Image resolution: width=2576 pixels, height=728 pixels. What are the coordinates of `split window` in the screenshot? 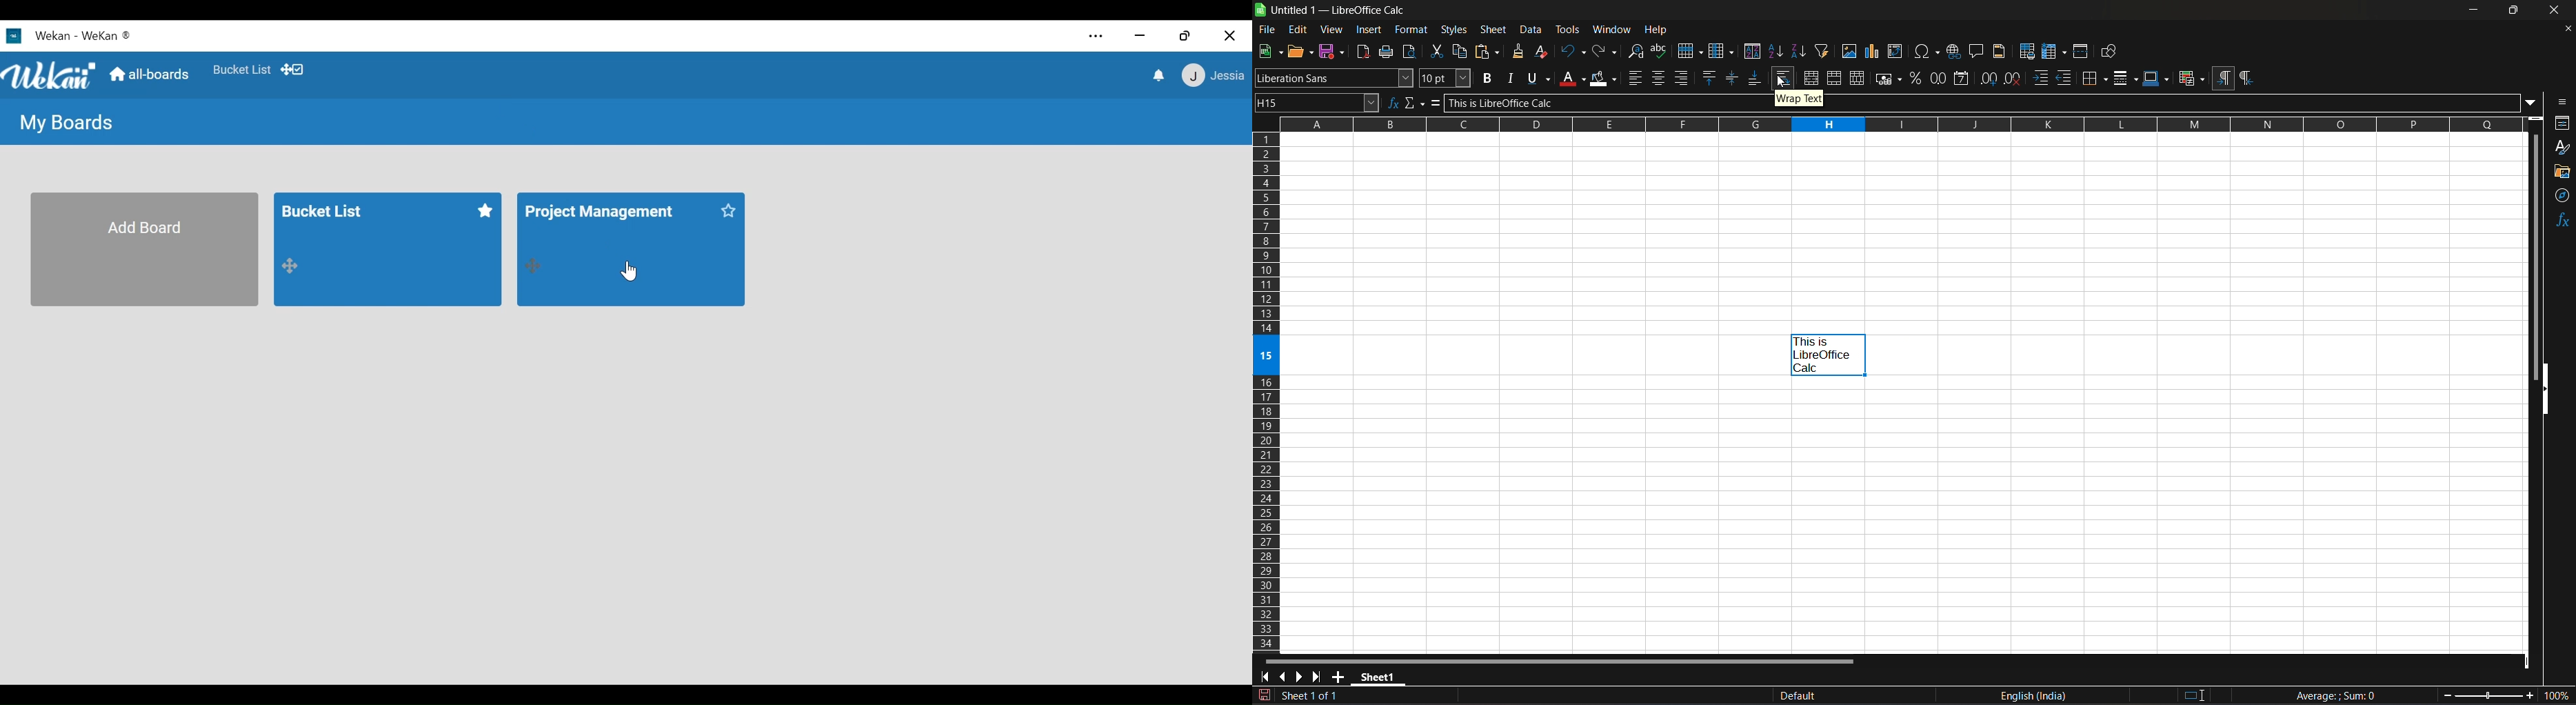 It's located at (2081, 51).